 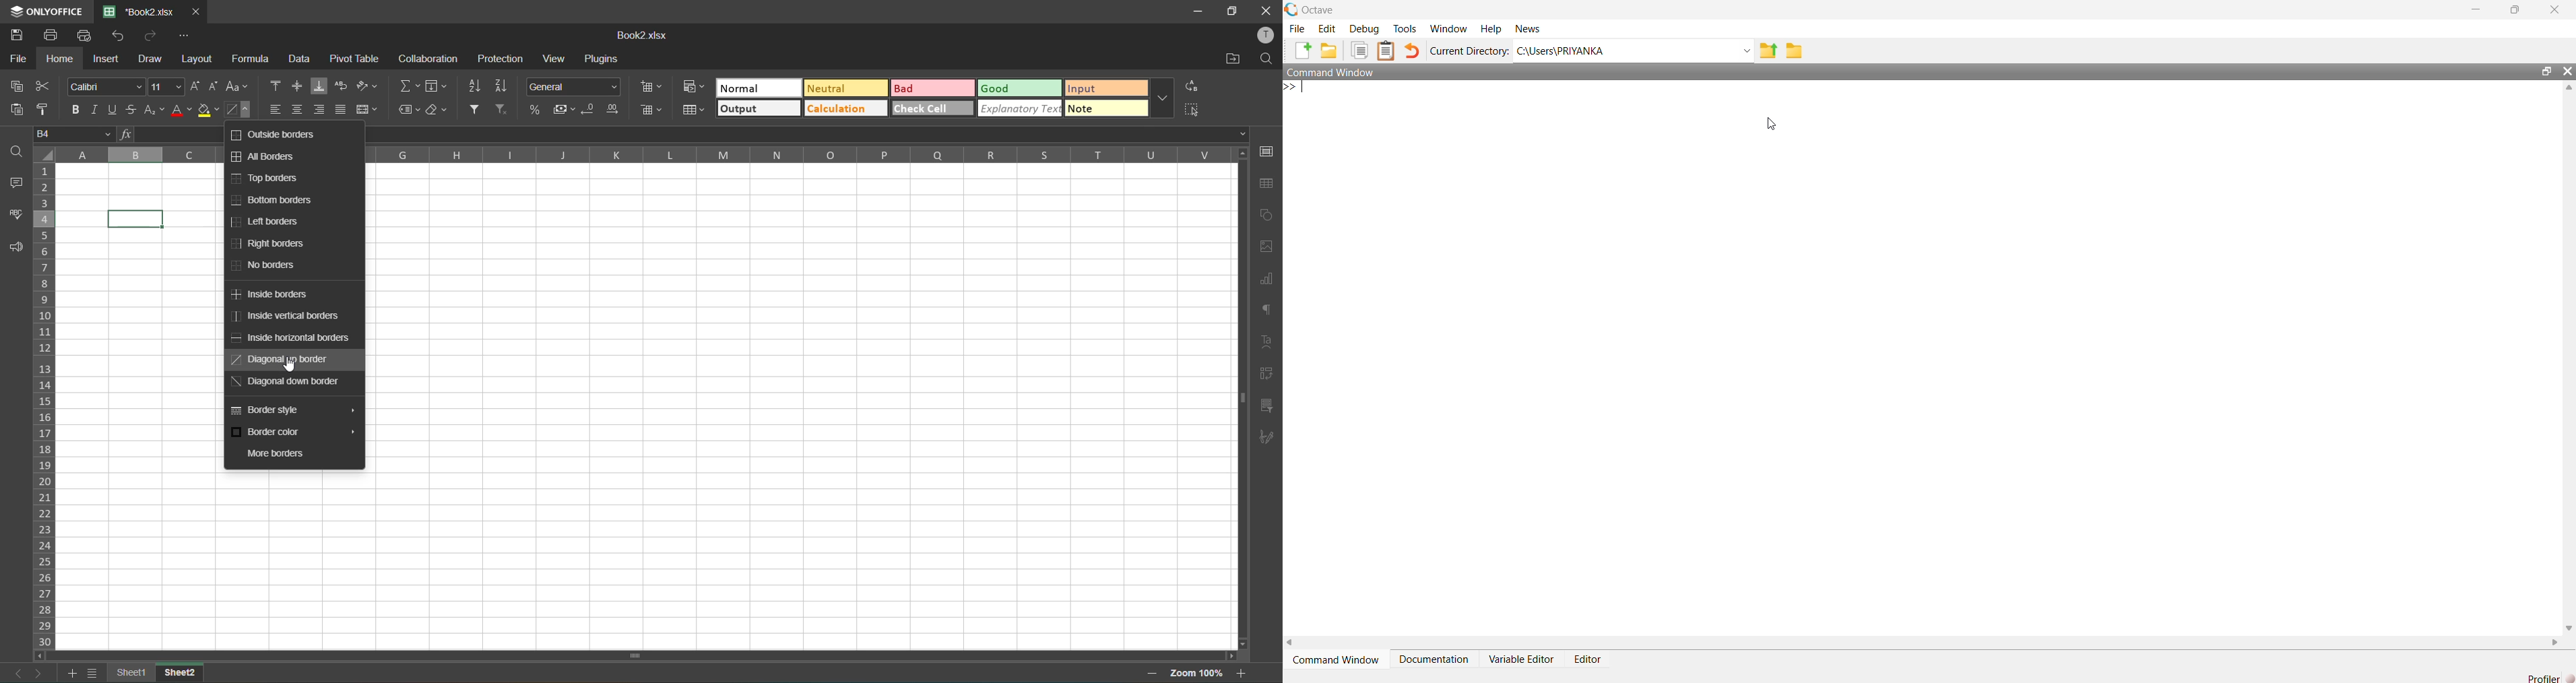 I want to click on align left, so click(x=277, y=111).